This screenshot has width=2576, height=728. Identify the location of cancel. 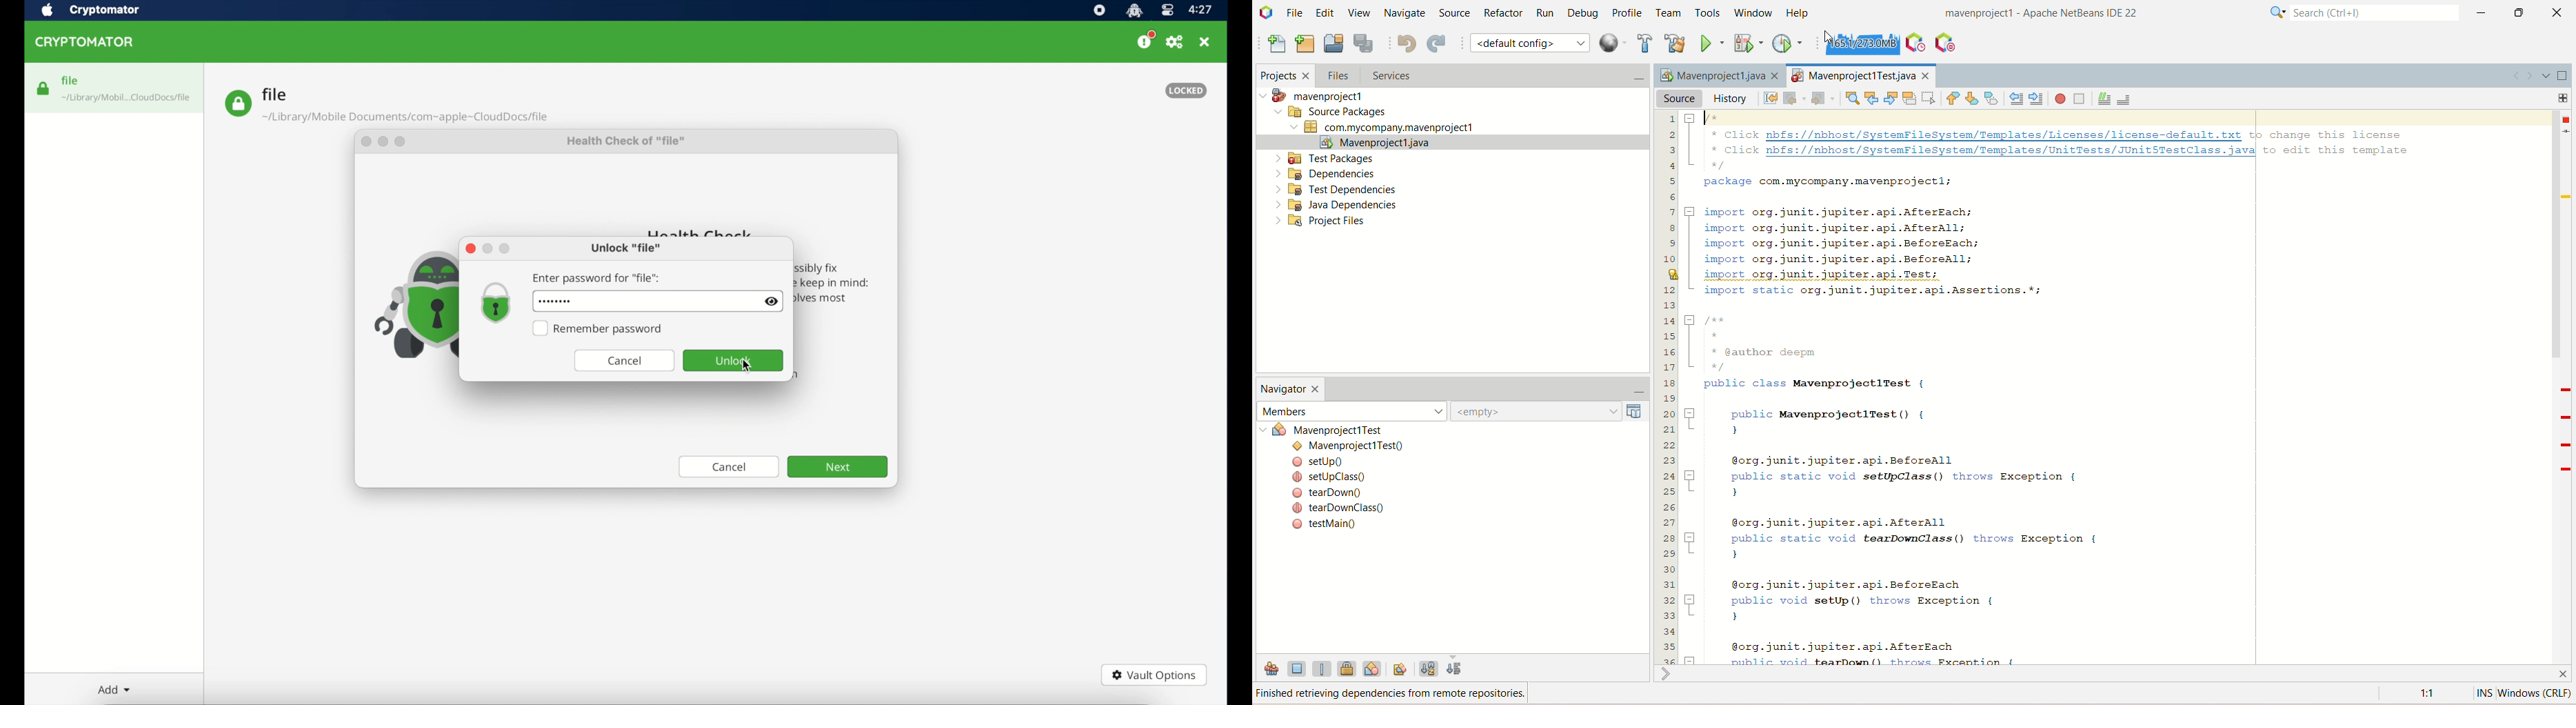
(729, 468).